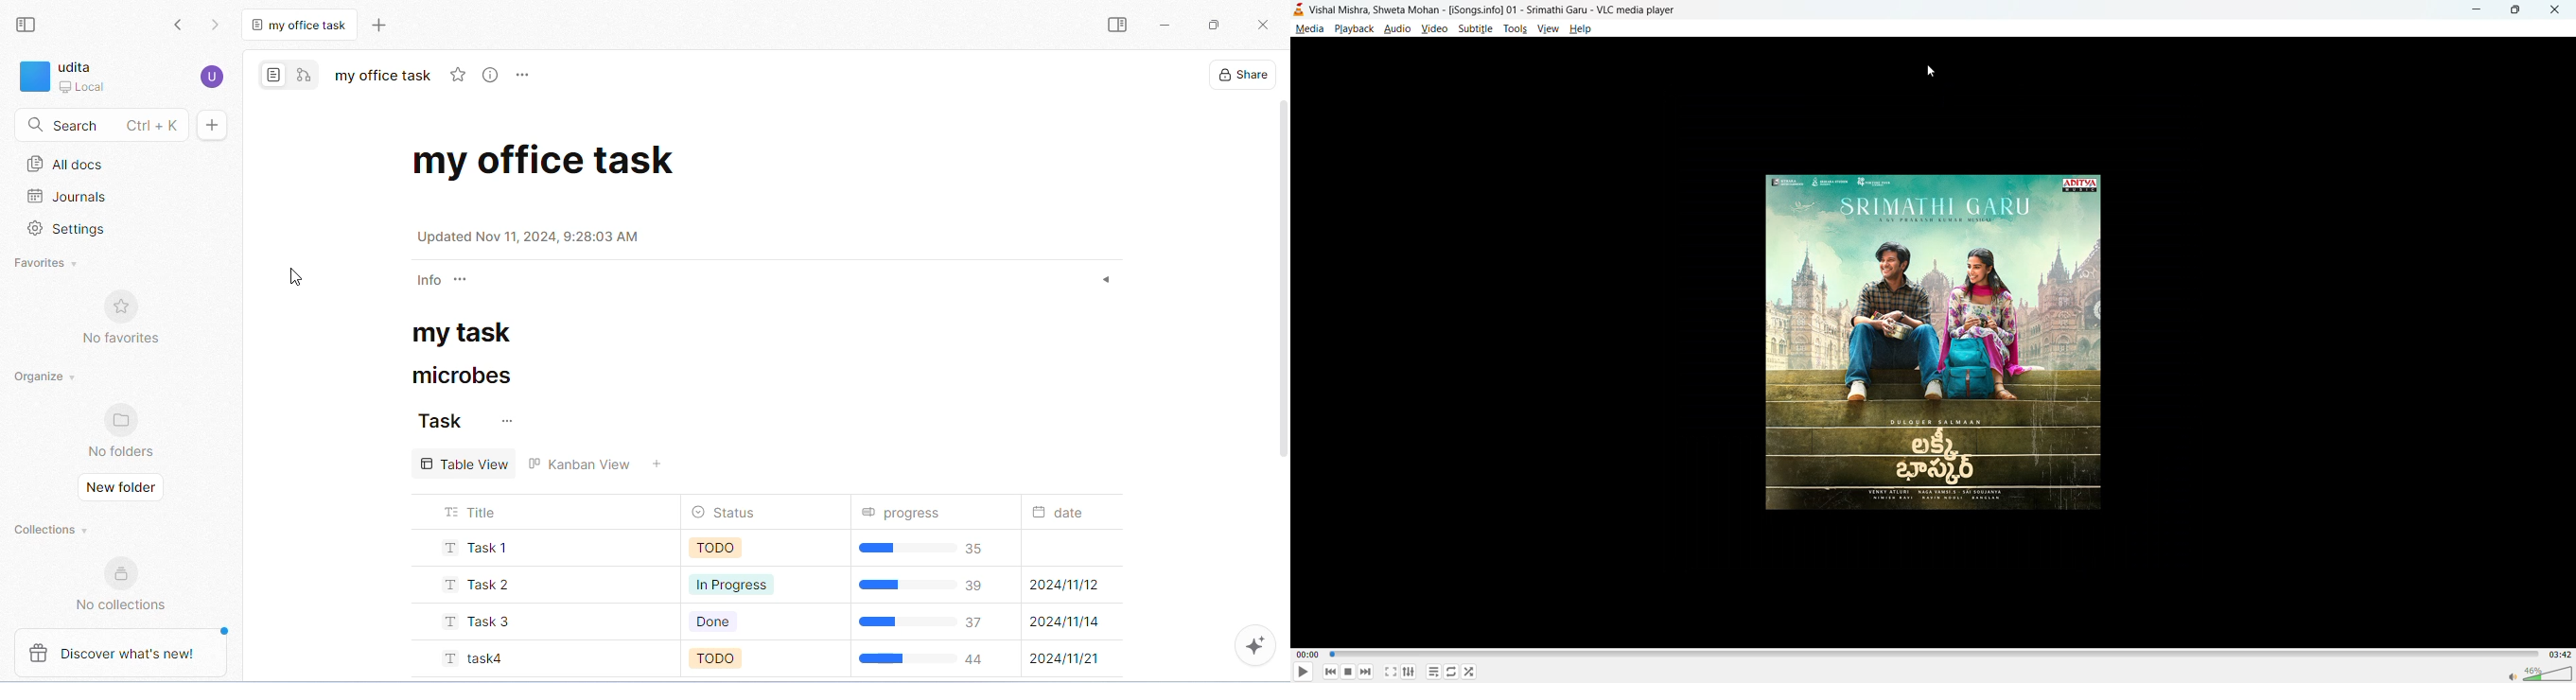  I want to click on cursor, so click(296, 278).